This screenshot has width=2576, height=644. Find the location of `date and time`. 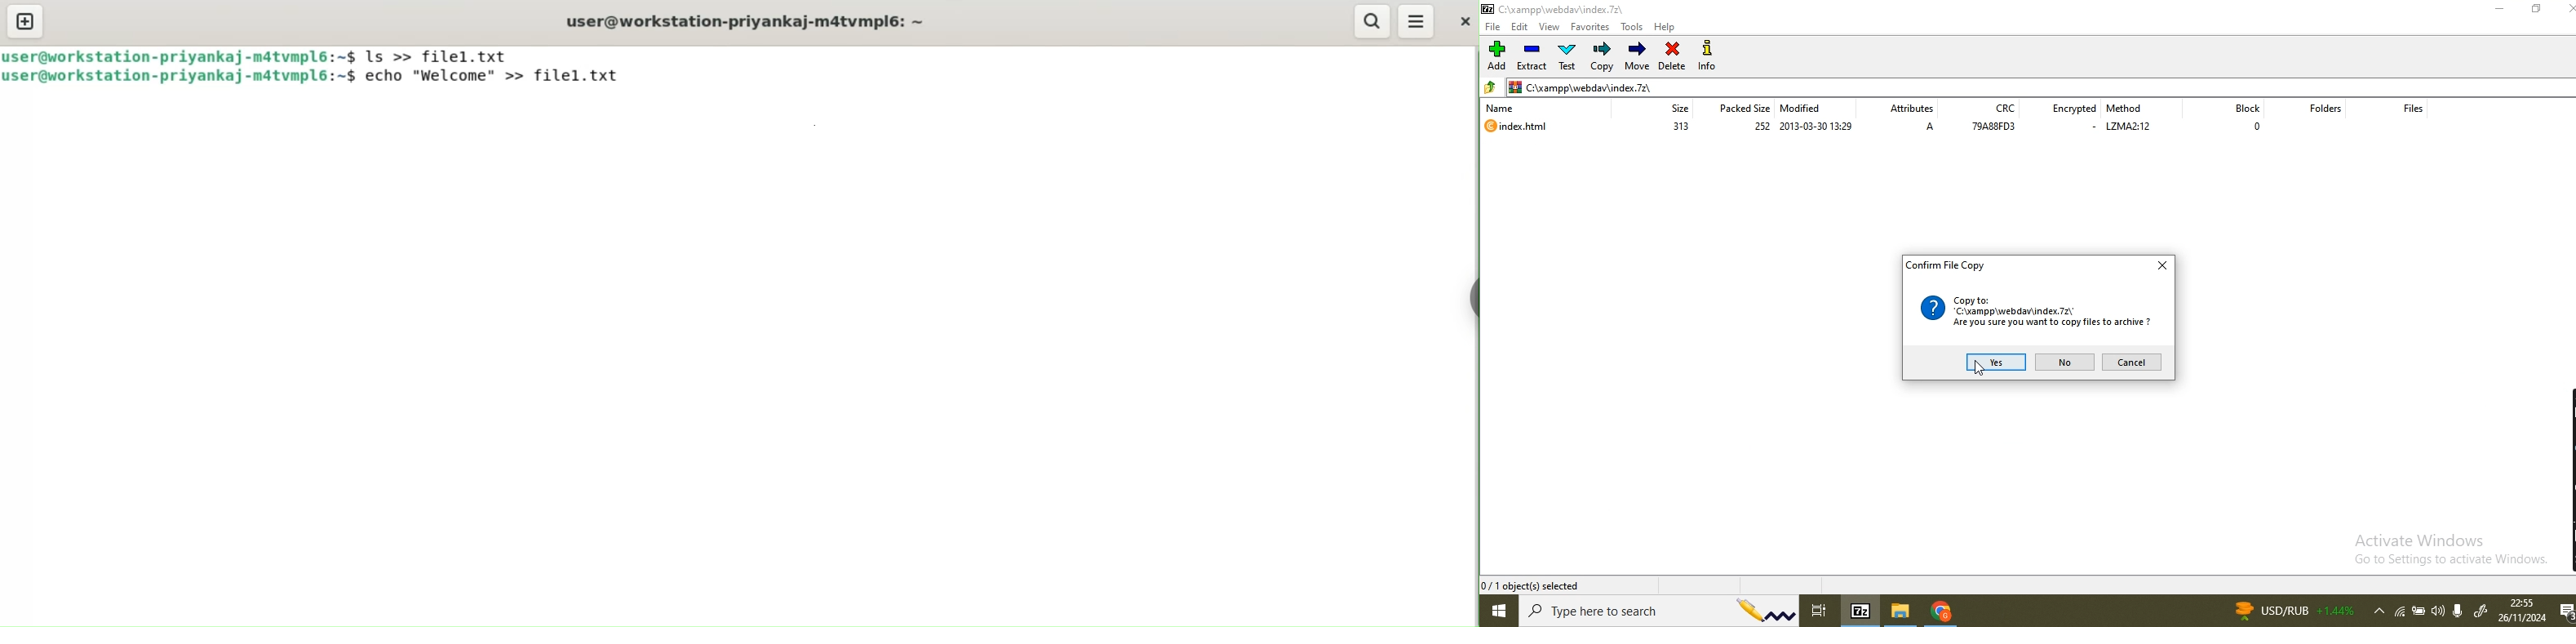

date and time is located at coordinates (2521, 611).